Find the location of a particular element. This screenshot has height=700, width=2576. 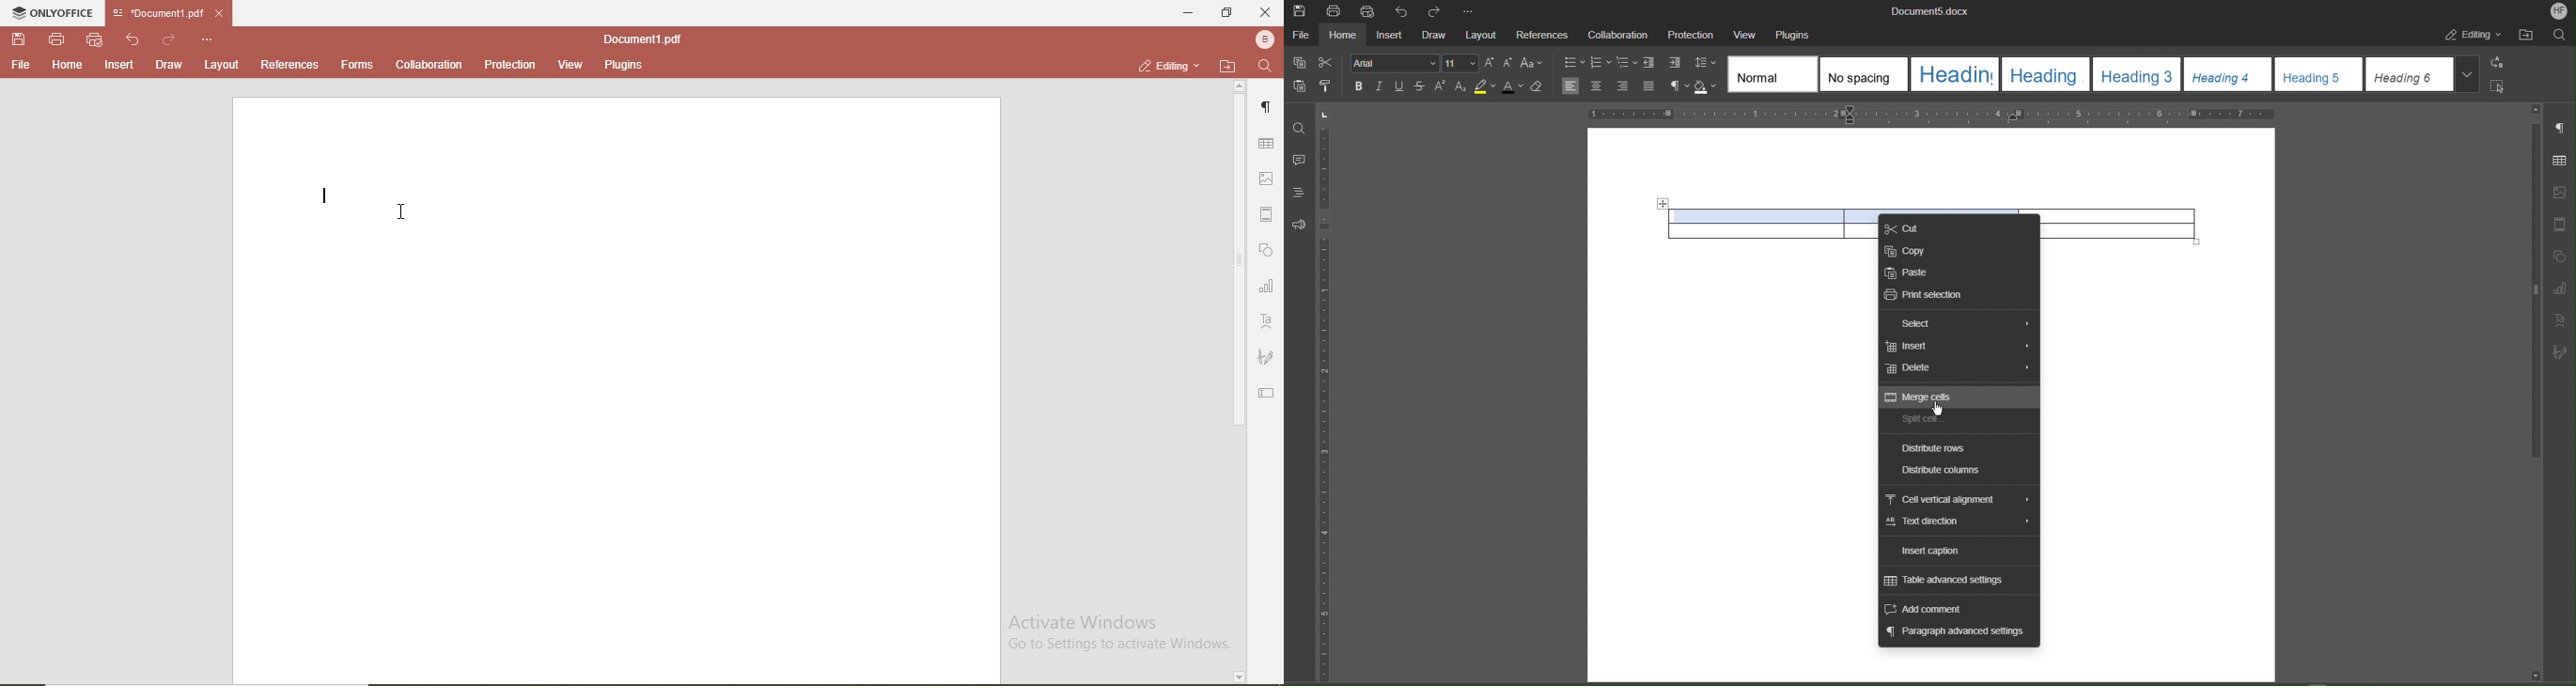

Protection is located at coordinates (1691, 35).